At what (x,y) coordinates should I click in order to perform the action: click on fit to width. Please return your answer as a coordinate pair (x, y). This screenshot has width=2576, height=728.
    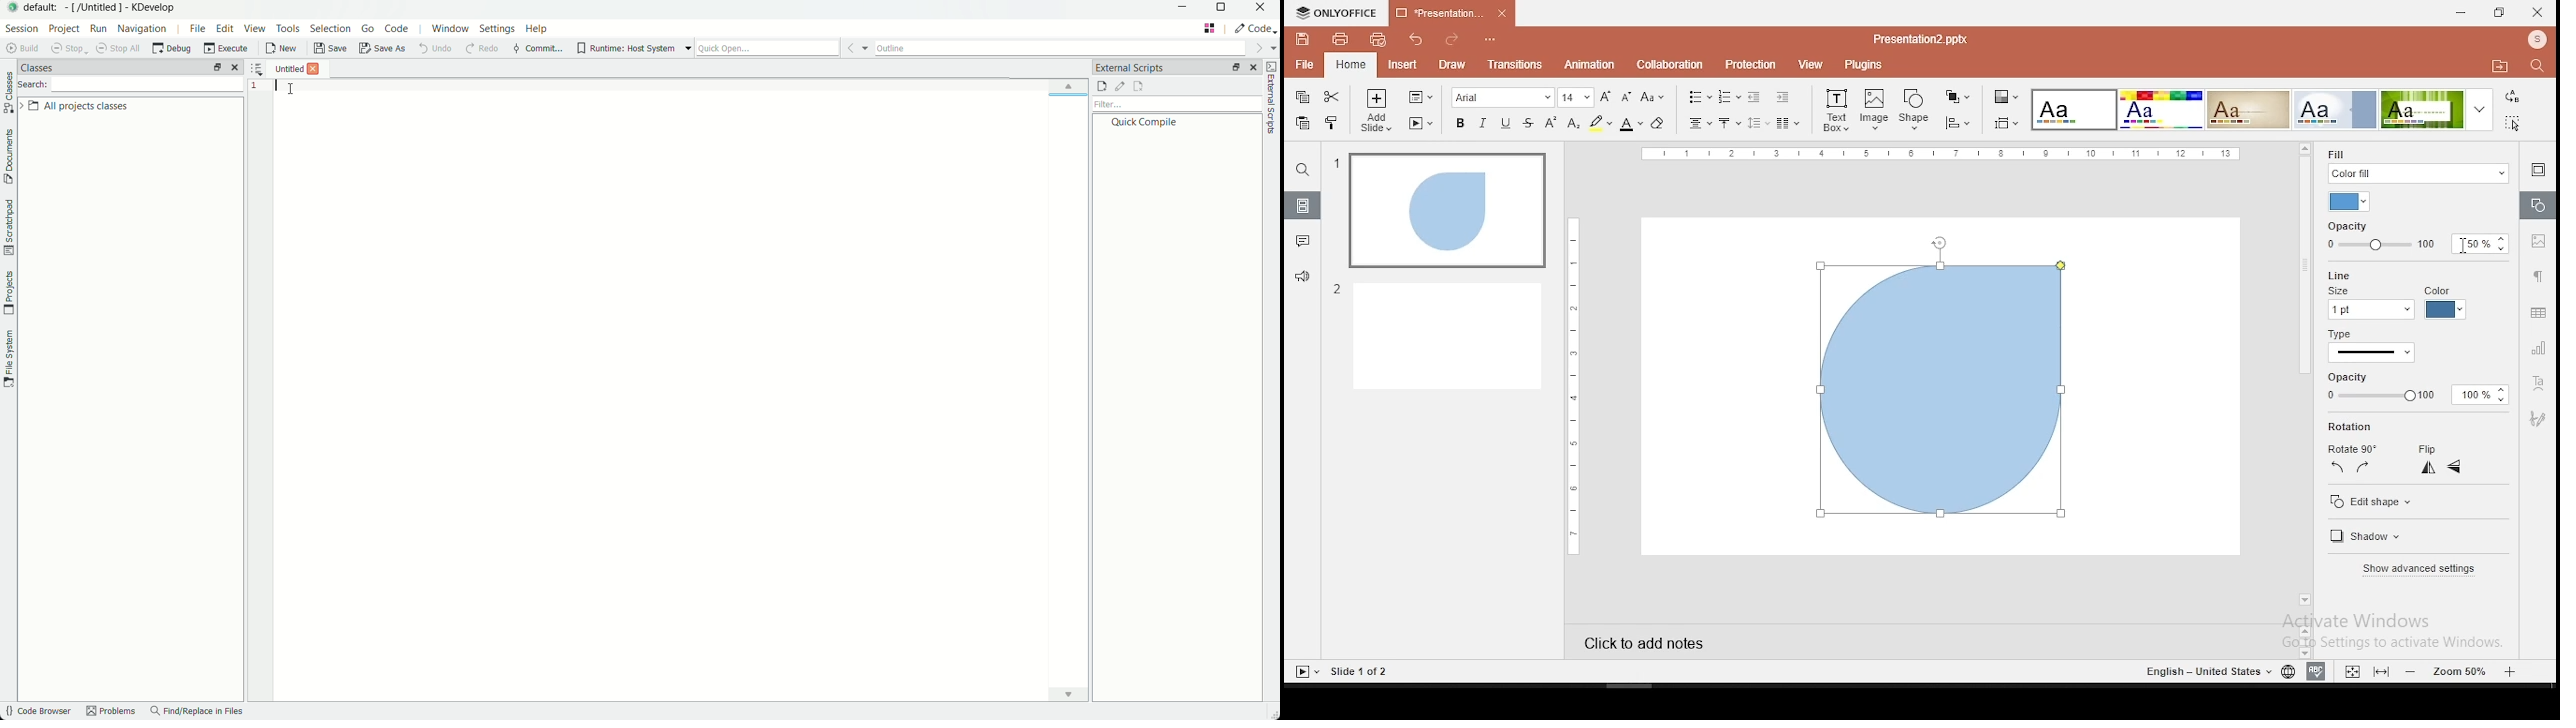
    Looking at the image, I should click on (2349, 671).